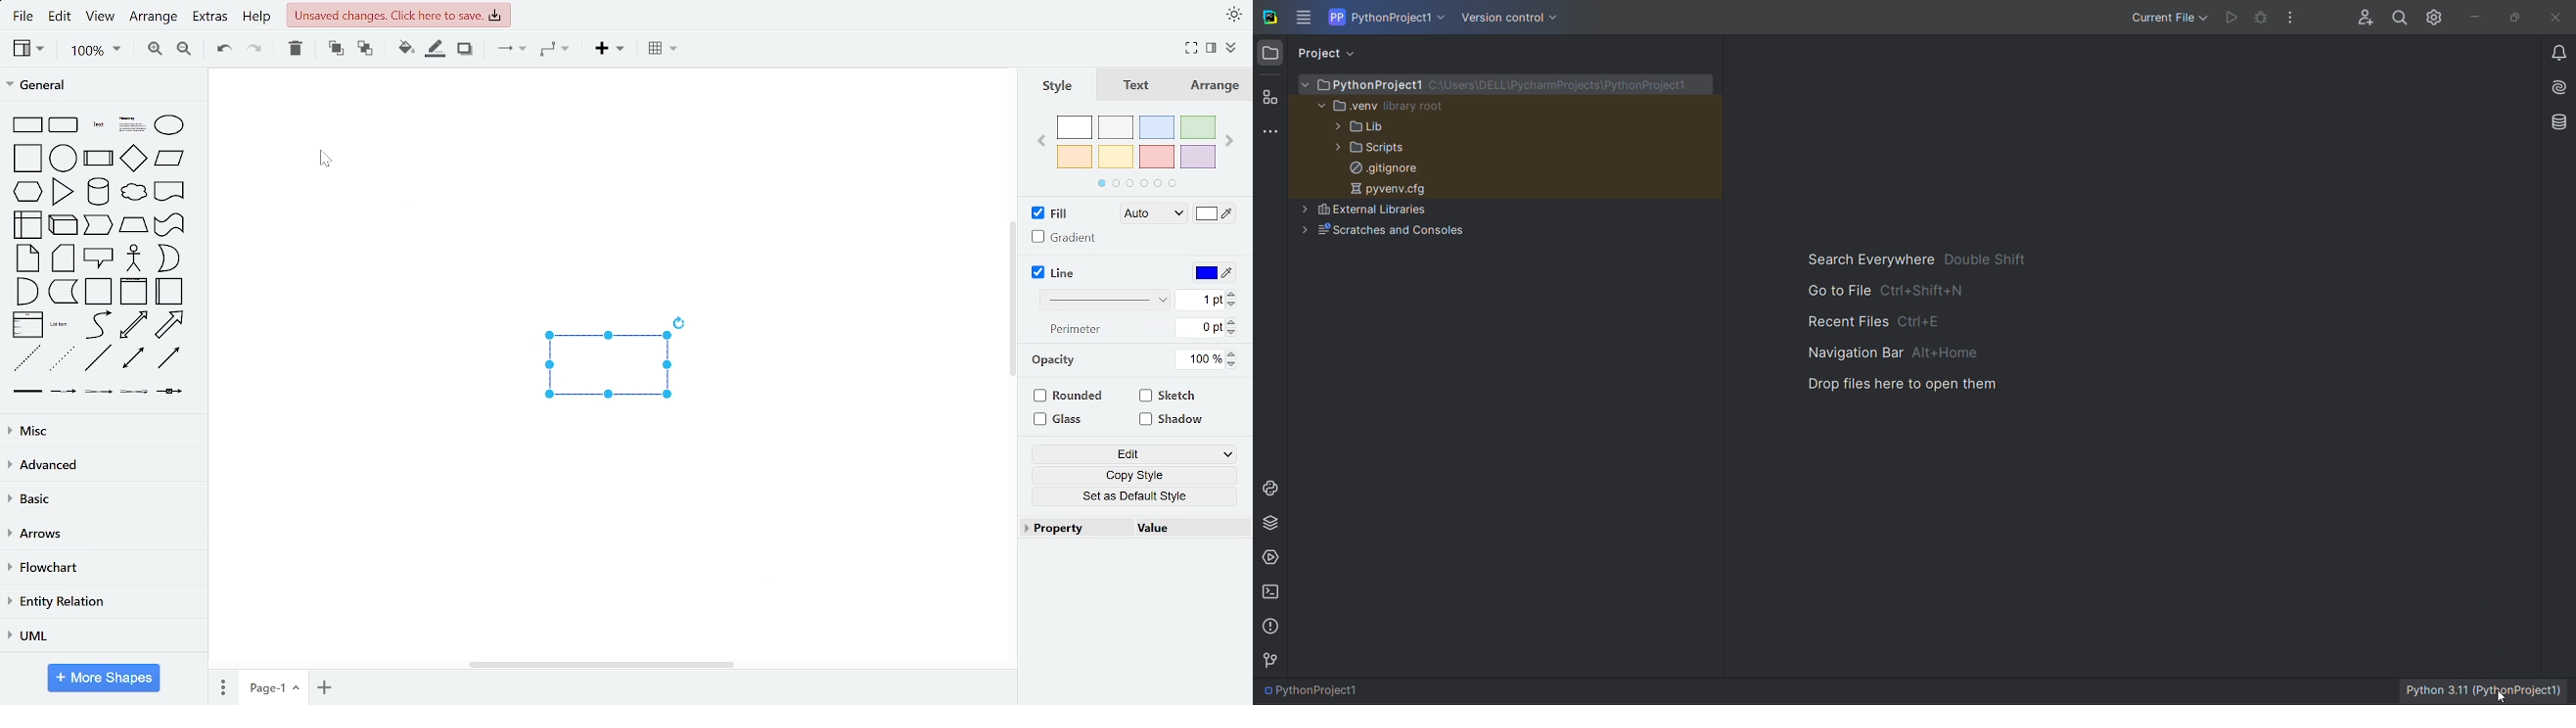 This screenshot has height=728, width=2576. What do you see at coordinates (100, 567) in the screenshot?
I see `flowchart` at bounding box center [100, 567].